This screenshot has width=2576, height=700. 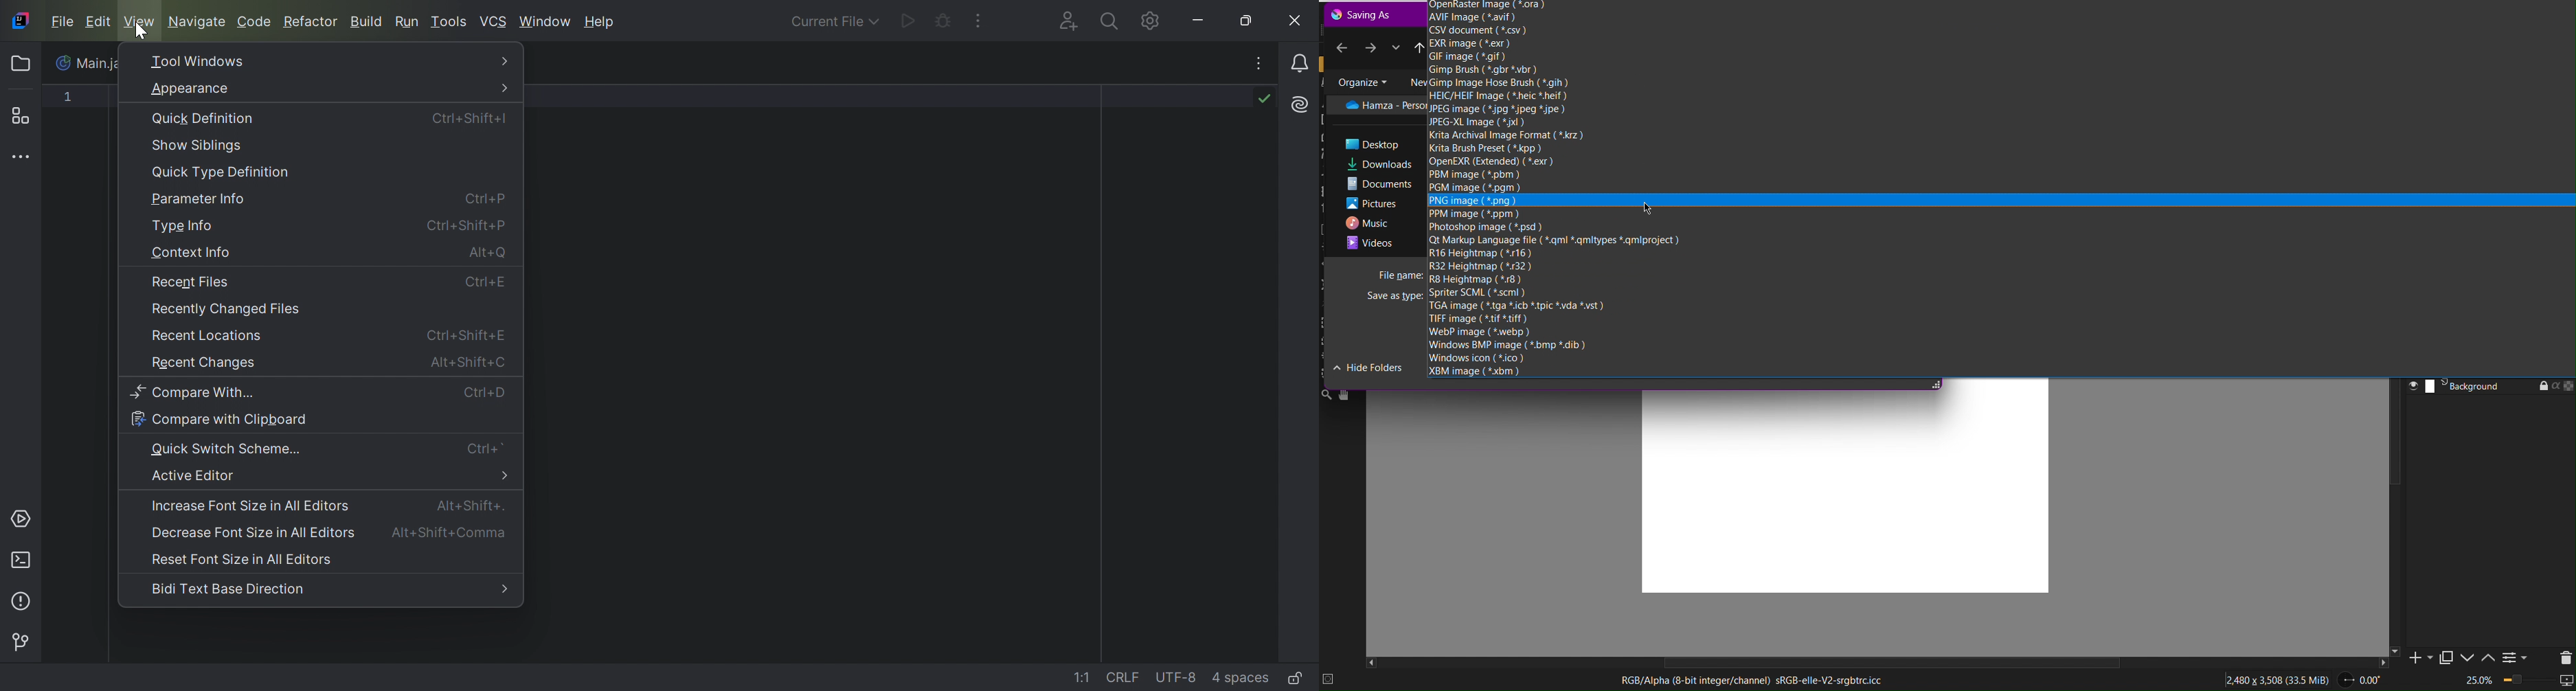 I want to click on New Folder, so click(x=1413, y=80).